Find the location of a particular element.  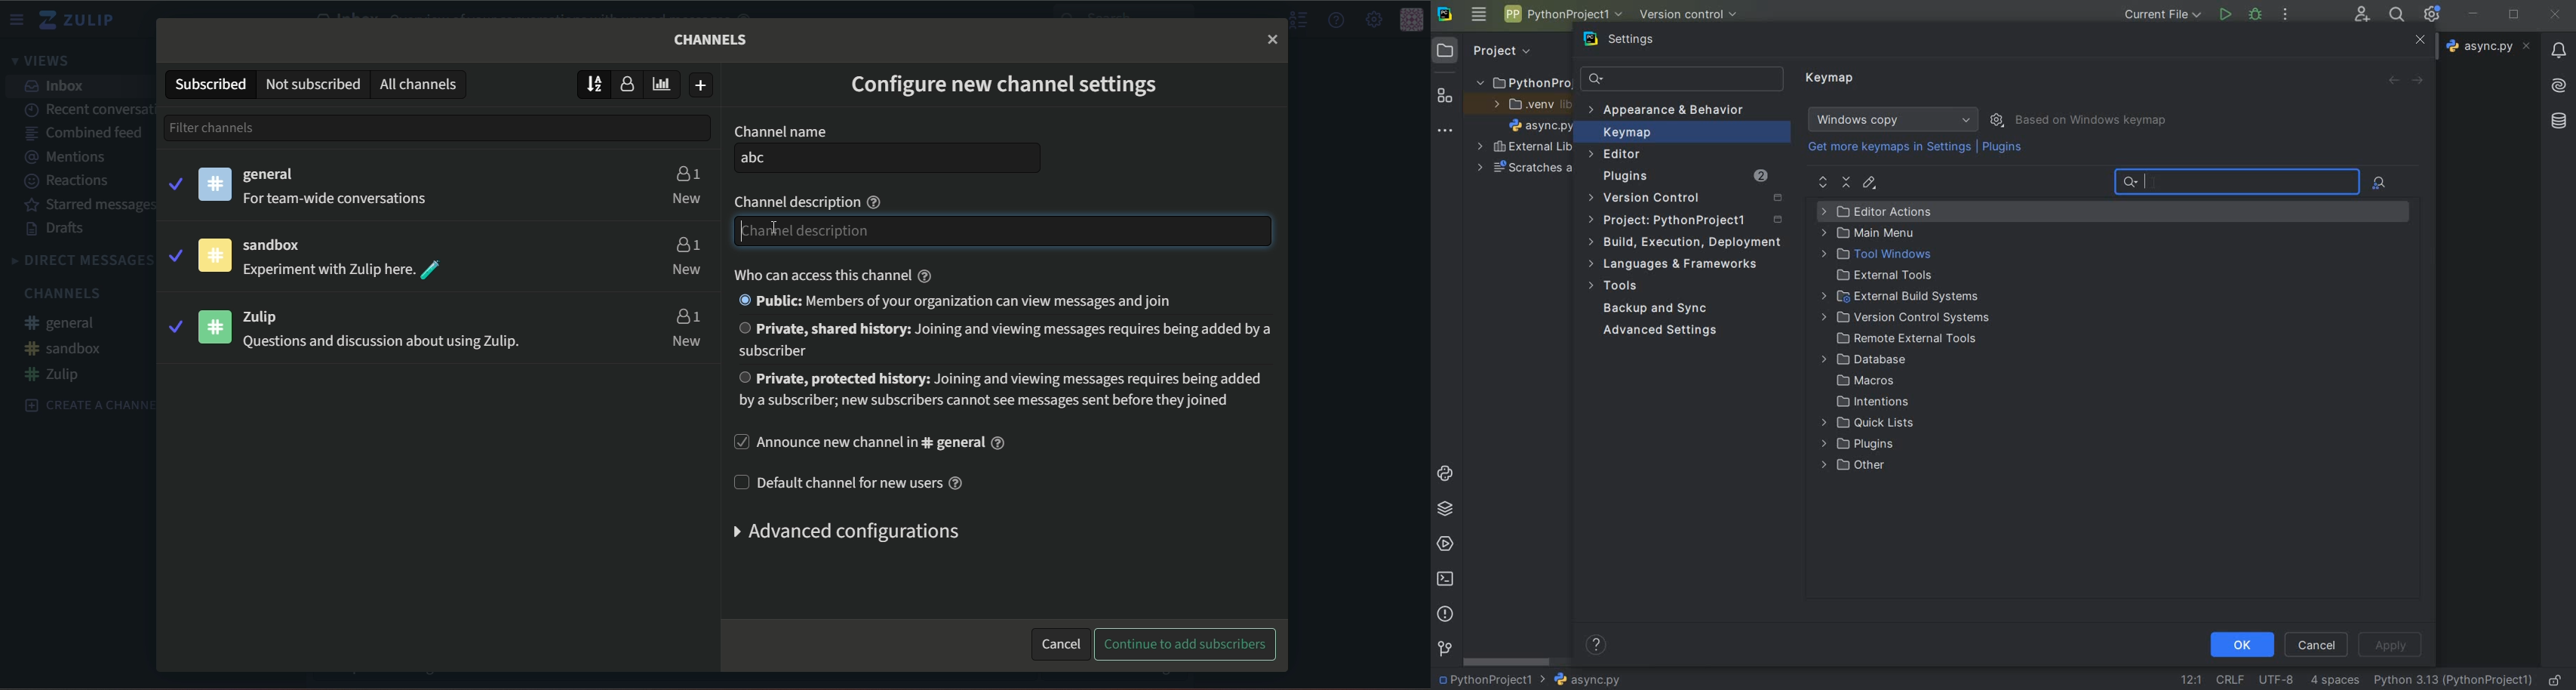

edit shortcut is located at coordinates (1869, 183).